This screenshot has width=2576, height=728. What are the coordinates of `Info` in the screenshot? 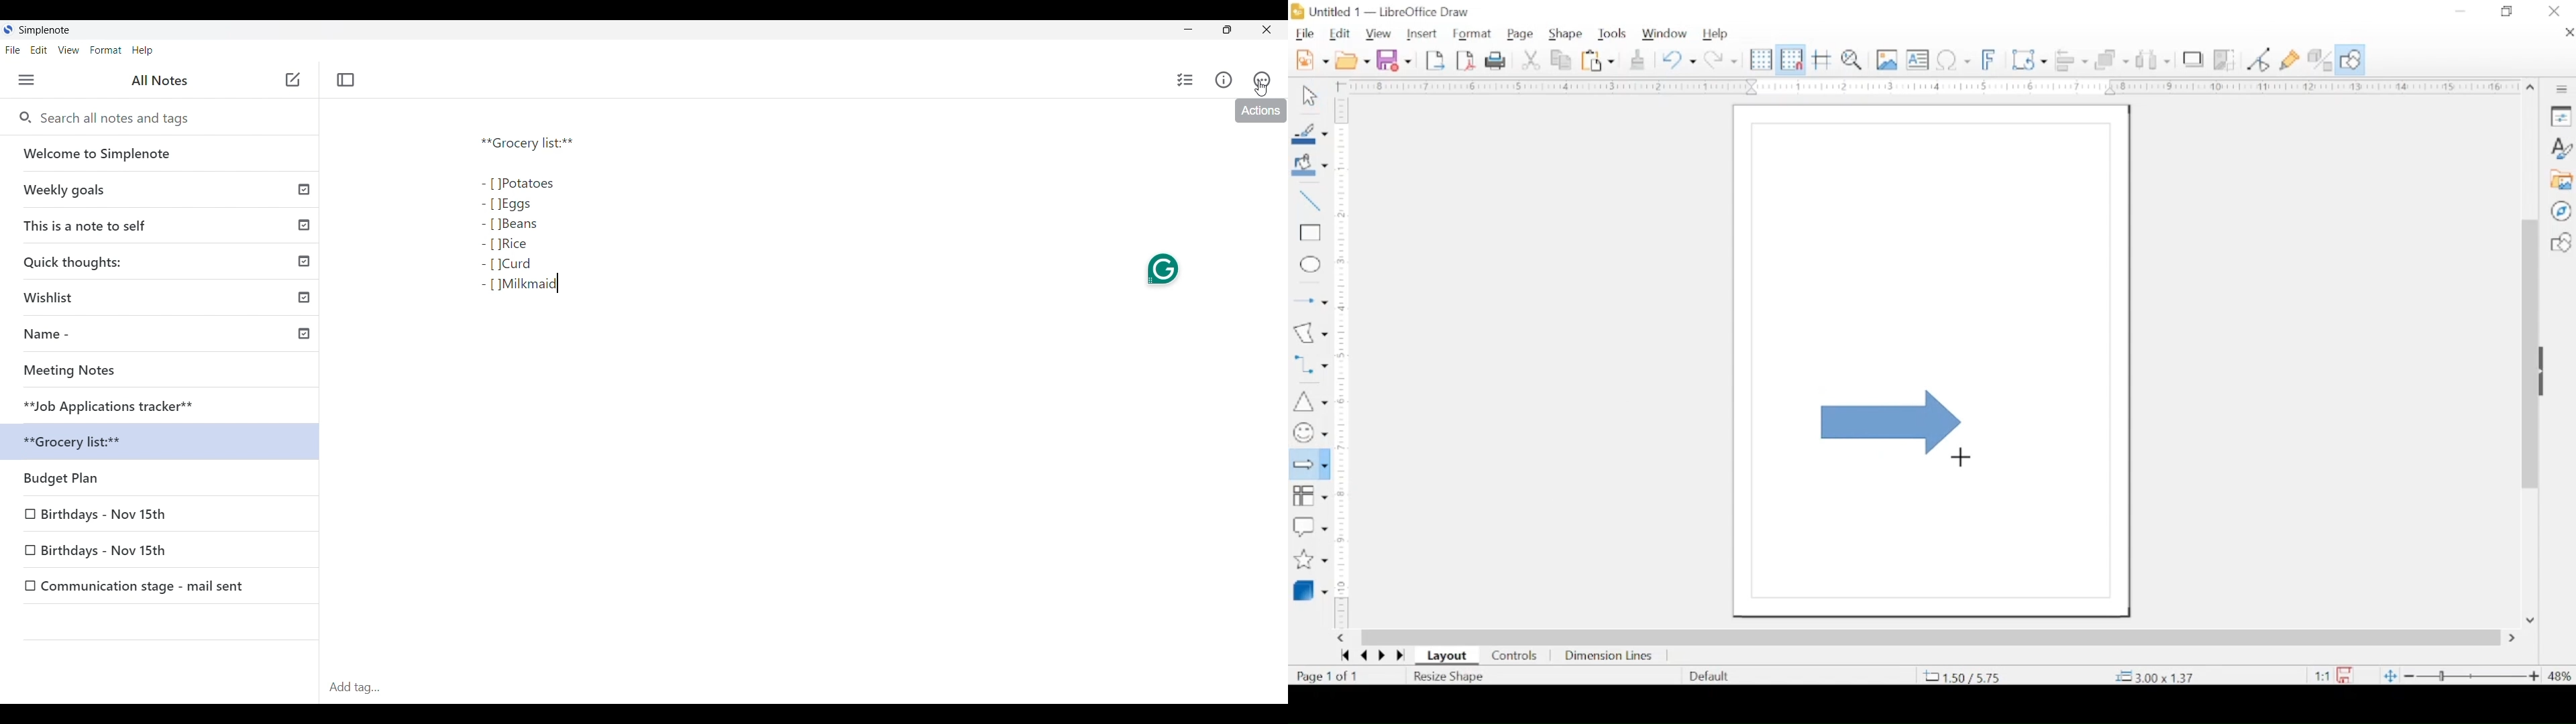 It's located at (1224, 80).